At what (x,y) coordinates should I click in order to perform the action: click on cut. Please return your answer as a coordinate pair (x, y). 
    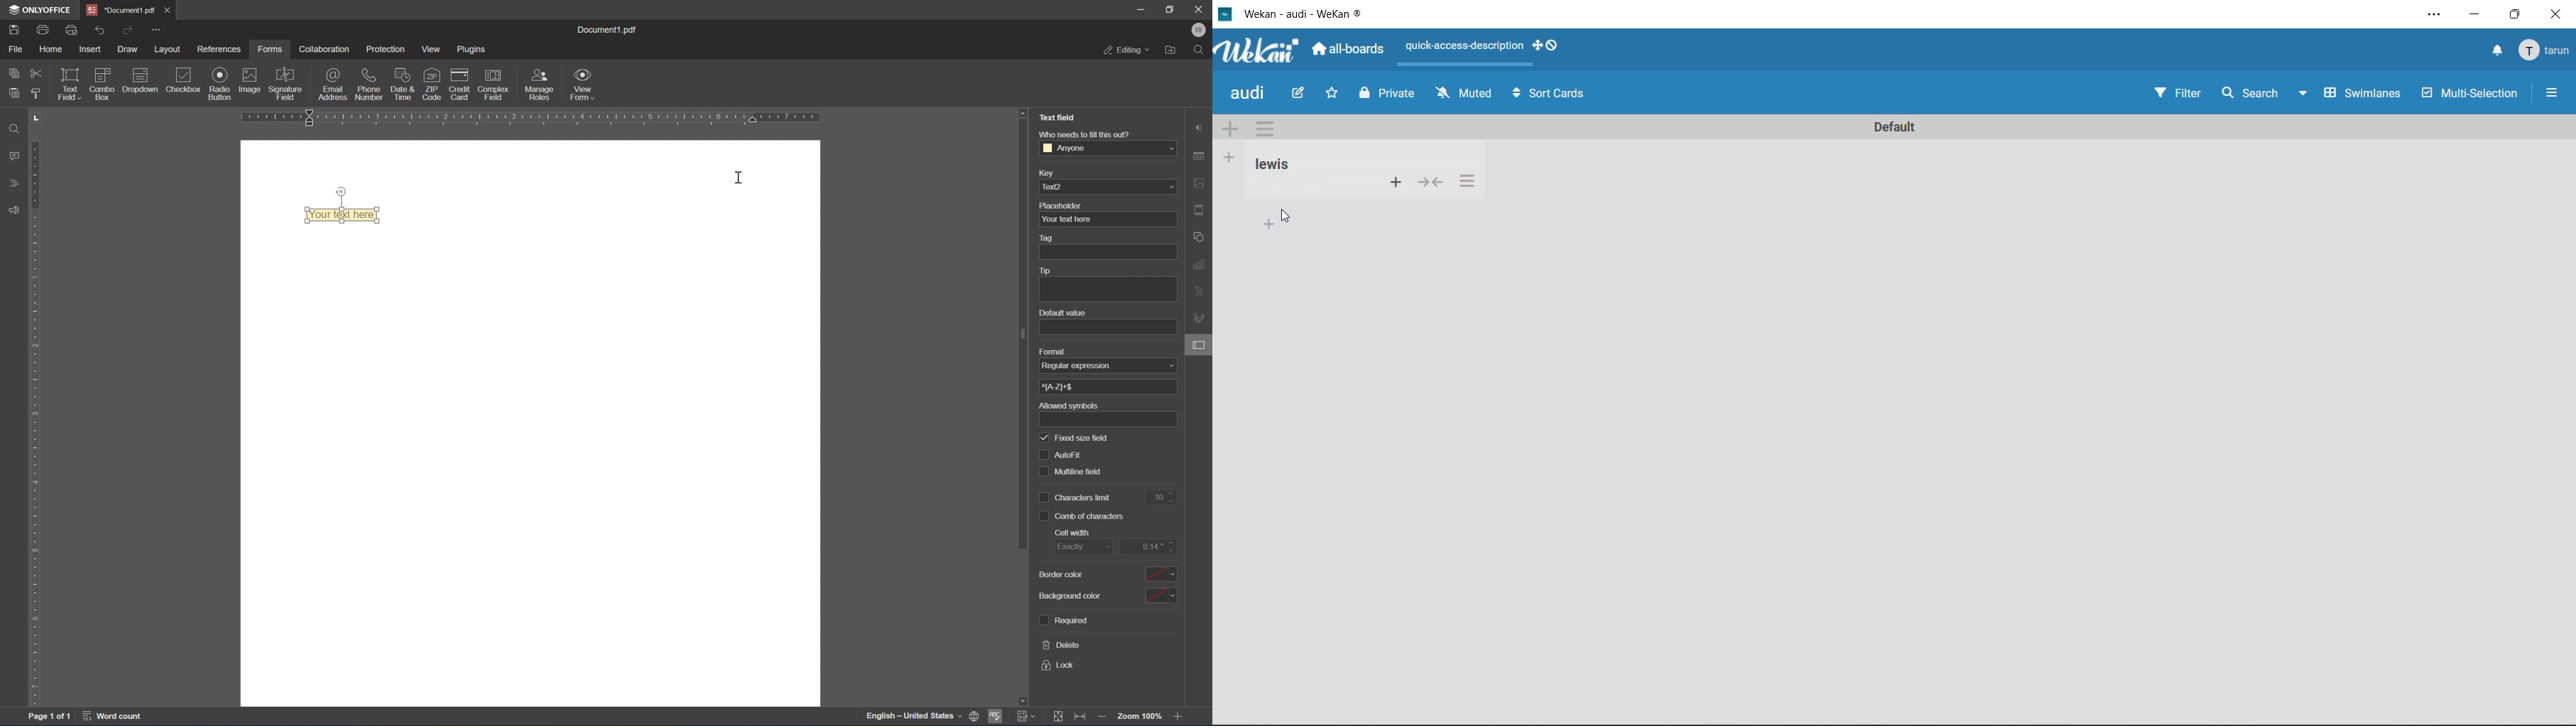
    Looking at the image, I should click on (36, 73).